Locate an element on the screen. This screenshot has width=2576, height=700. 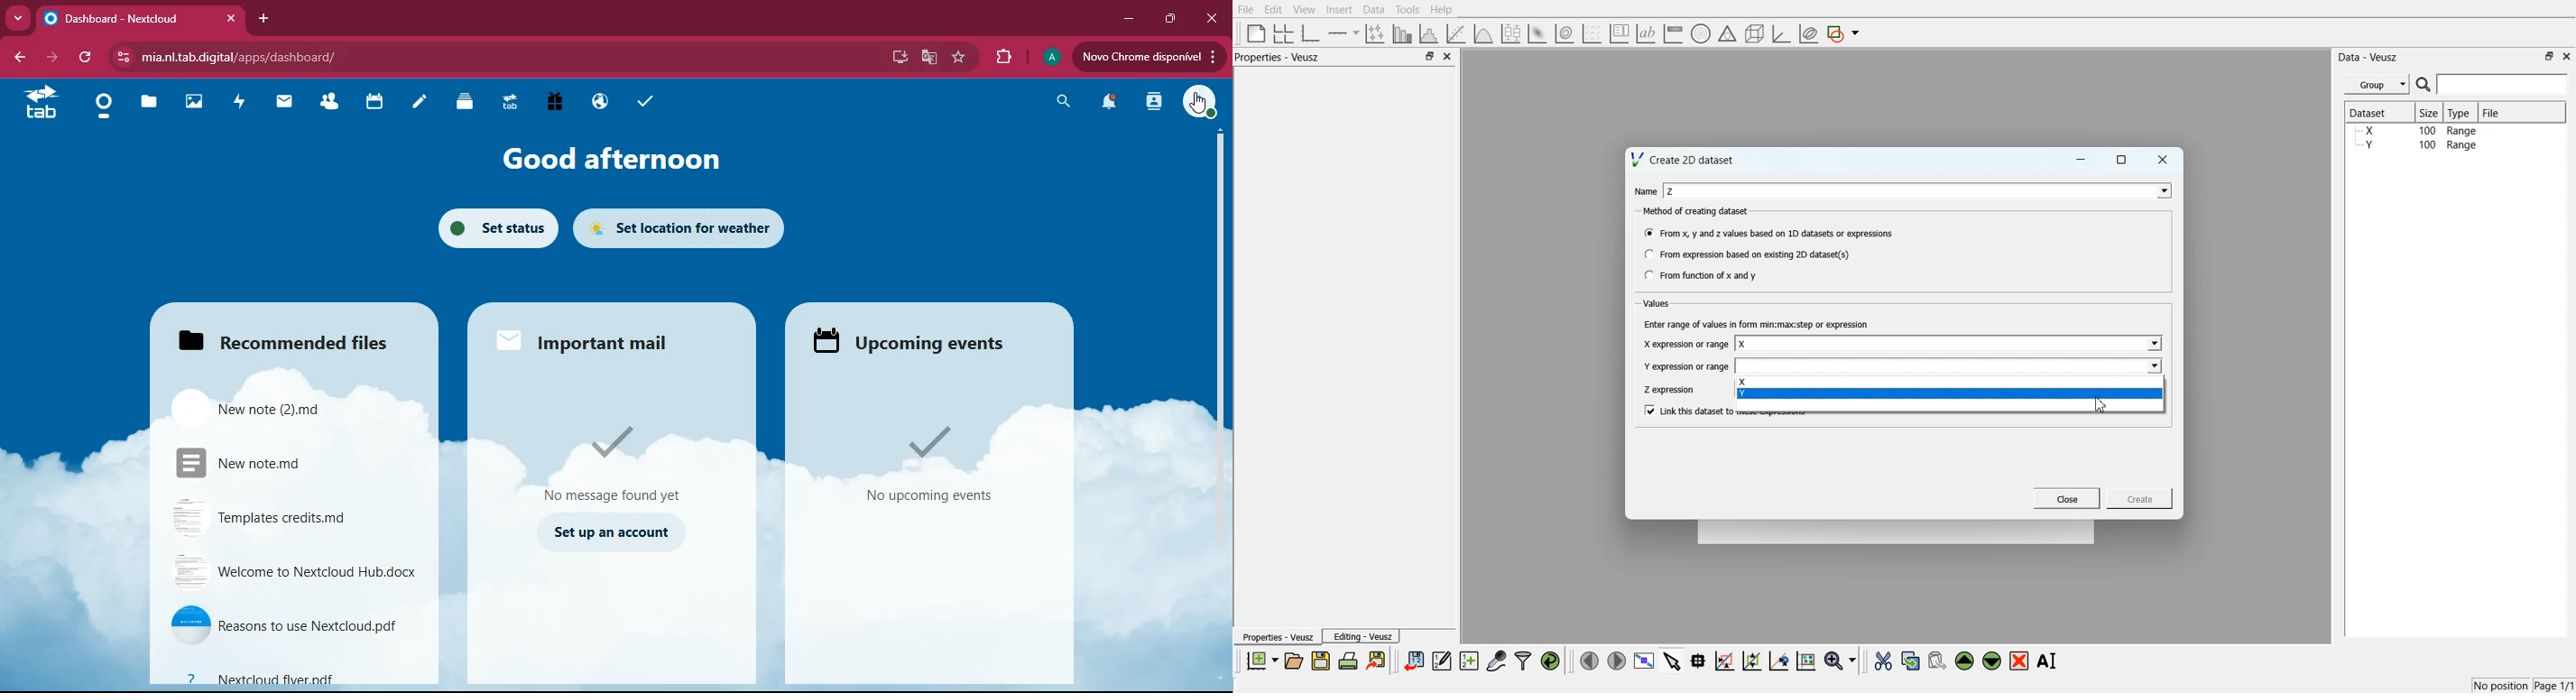
file is located at coordinates (288, 676).